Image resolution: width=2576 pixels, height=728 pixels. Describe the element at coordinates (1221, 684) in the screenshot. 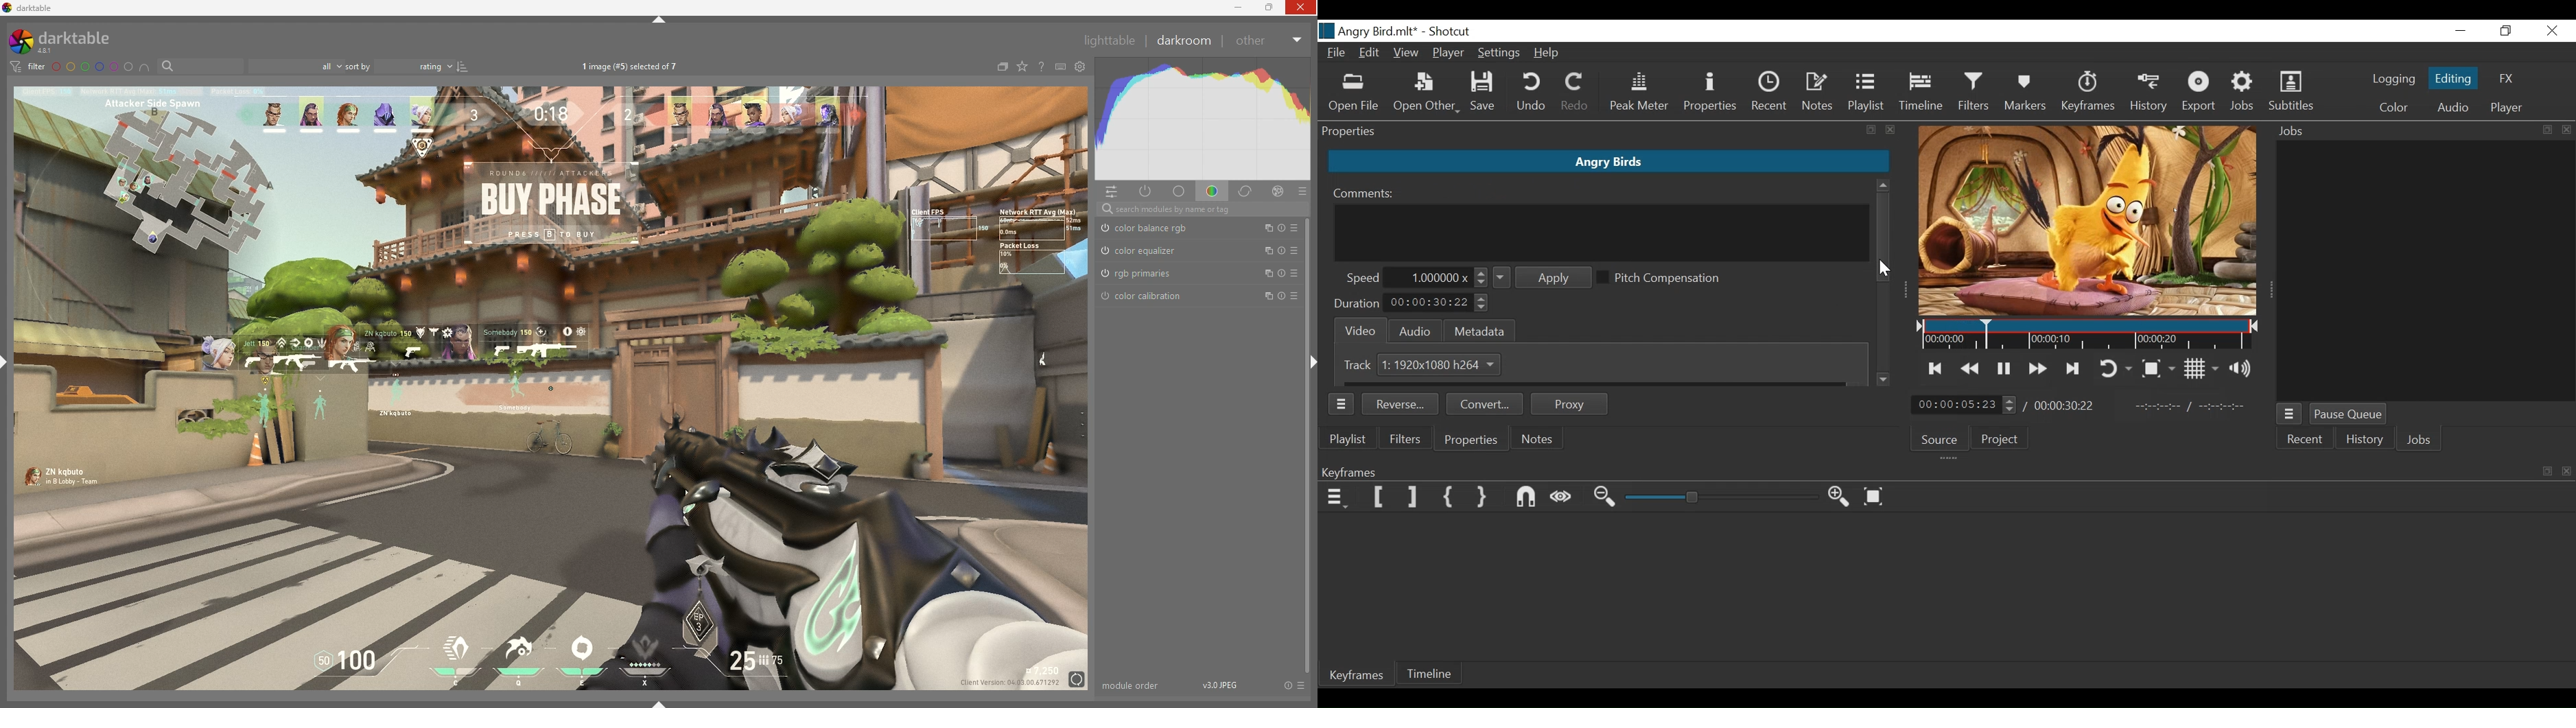

I see `version` at that location.